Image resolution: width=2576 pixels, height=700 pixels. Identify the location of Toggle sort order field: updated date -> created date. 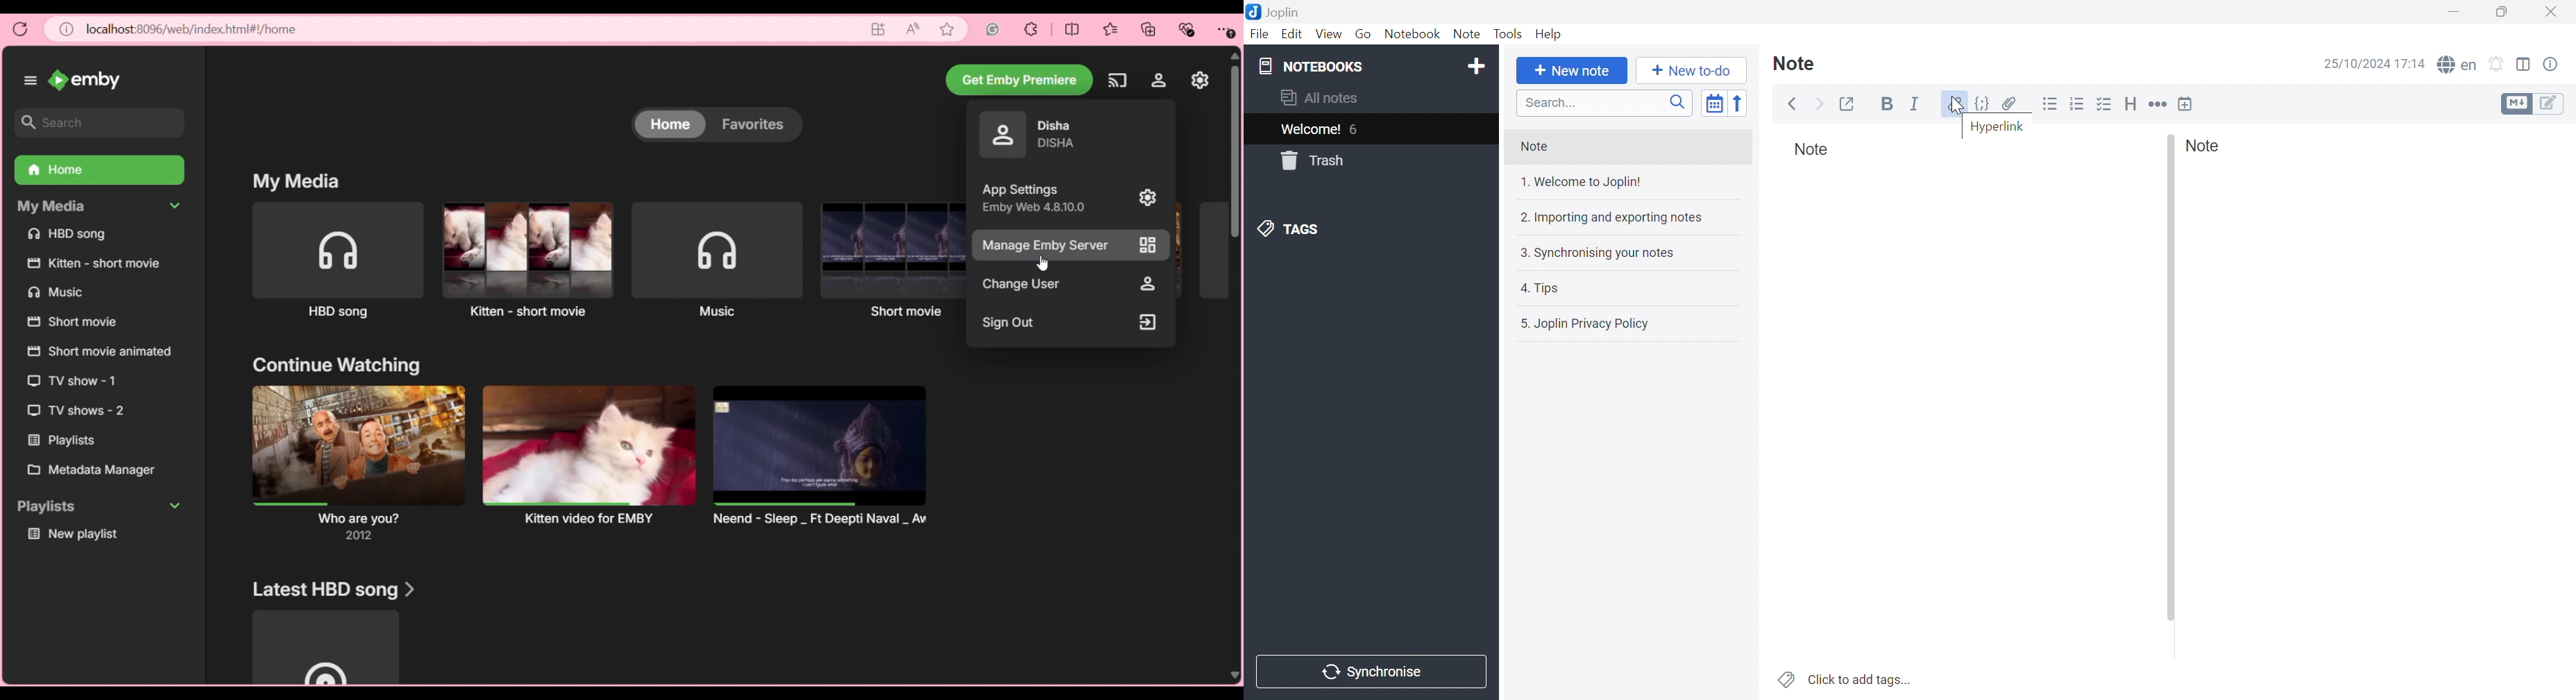
(1715, 104).